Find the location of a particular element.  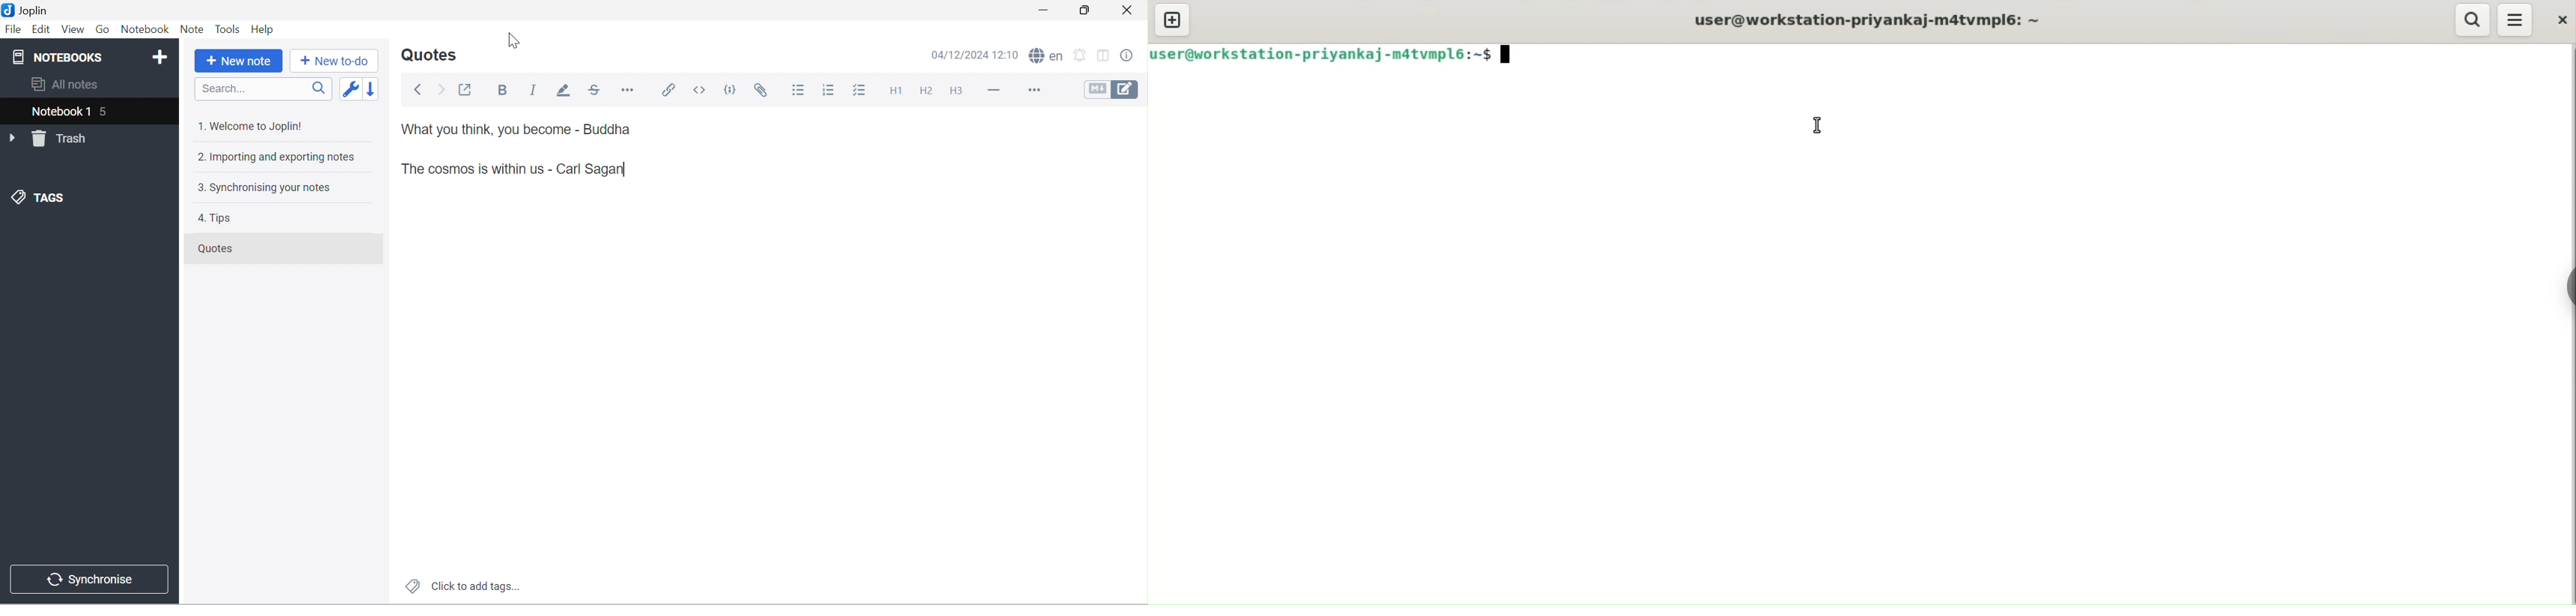

Quote is located at coordinates (516, 170).